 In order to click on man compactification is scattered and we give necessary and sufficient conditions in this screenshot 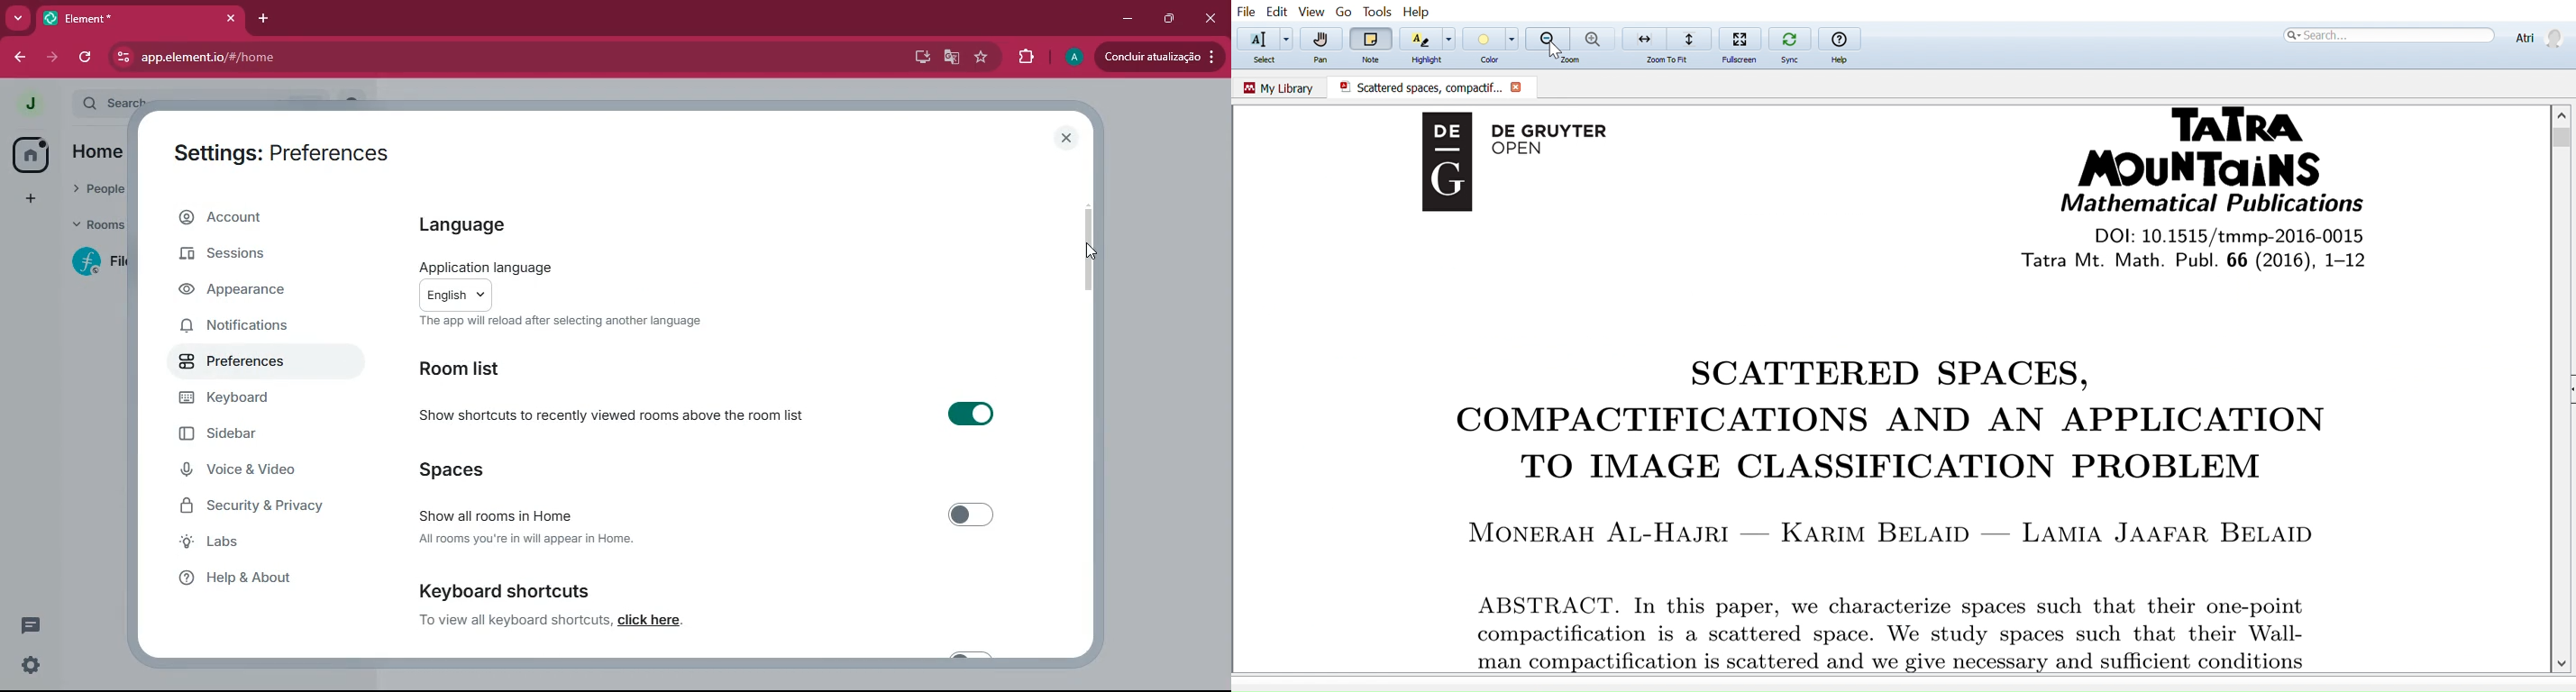, I will do `click(1888, 661)`.